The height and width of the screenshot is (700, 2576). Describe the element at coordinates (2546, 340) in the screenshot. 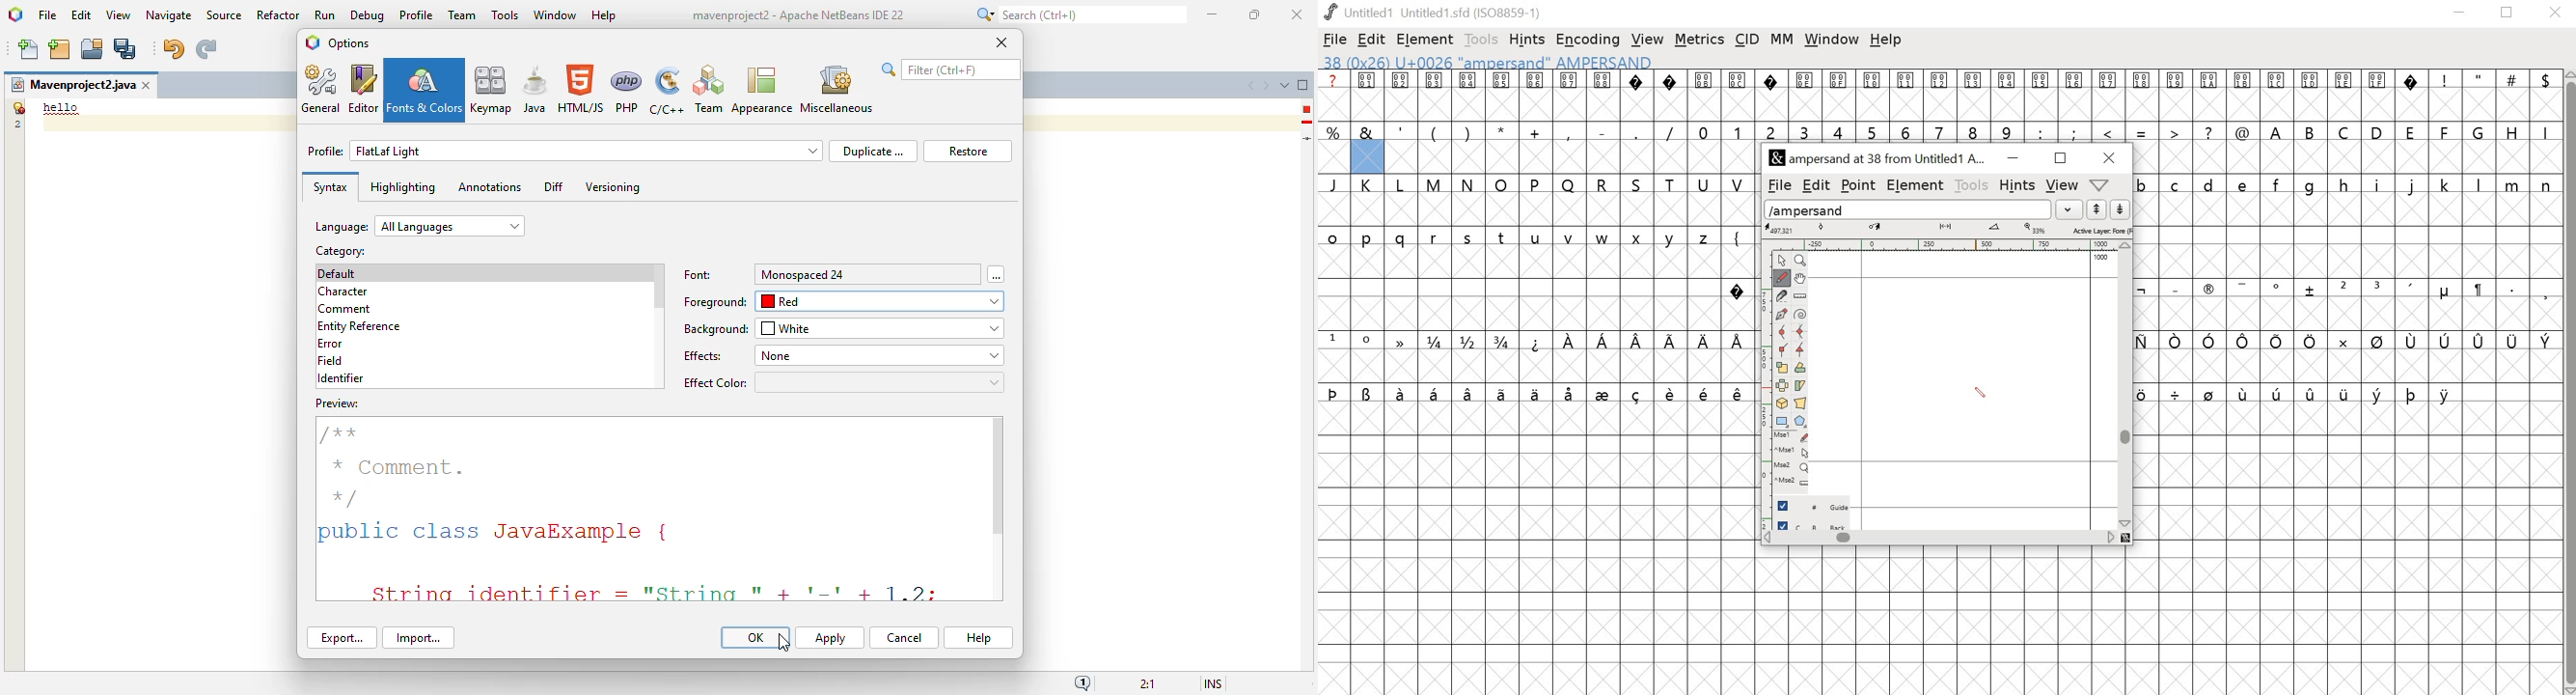

I see `symbol` at that location.